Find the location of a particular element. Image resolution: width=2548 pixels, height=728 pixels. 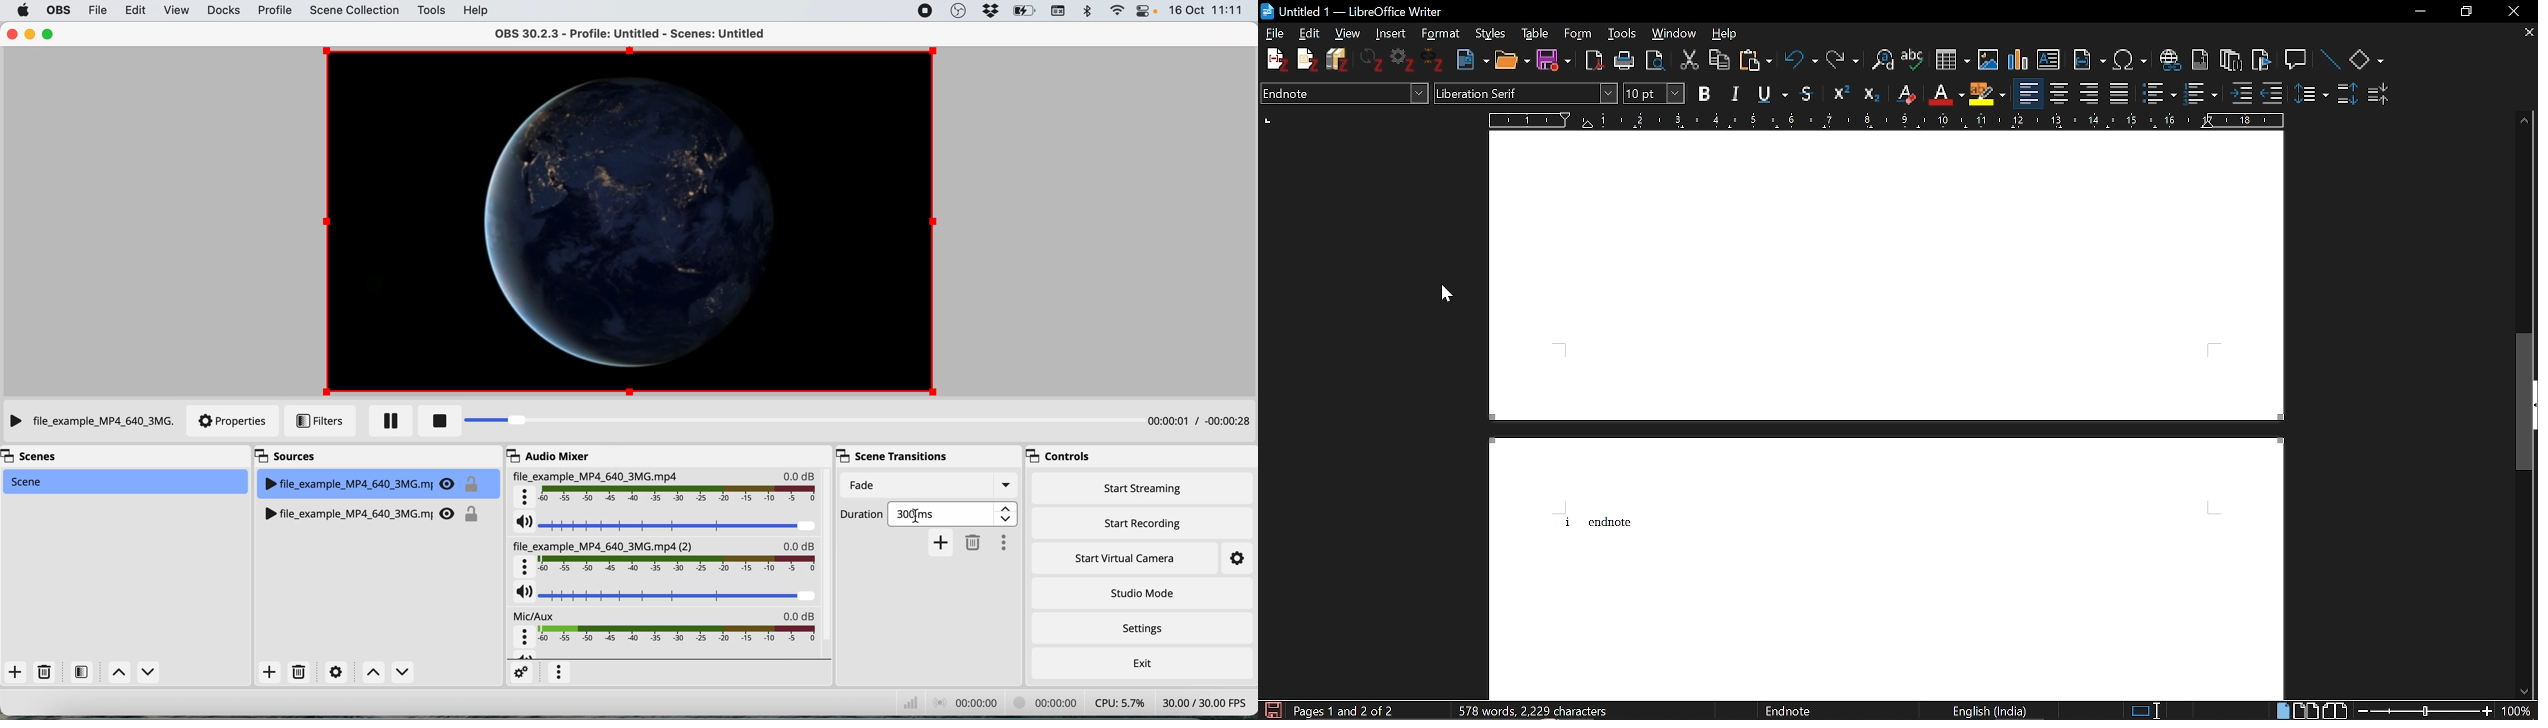

exit is located at coordinates (1142, 664).